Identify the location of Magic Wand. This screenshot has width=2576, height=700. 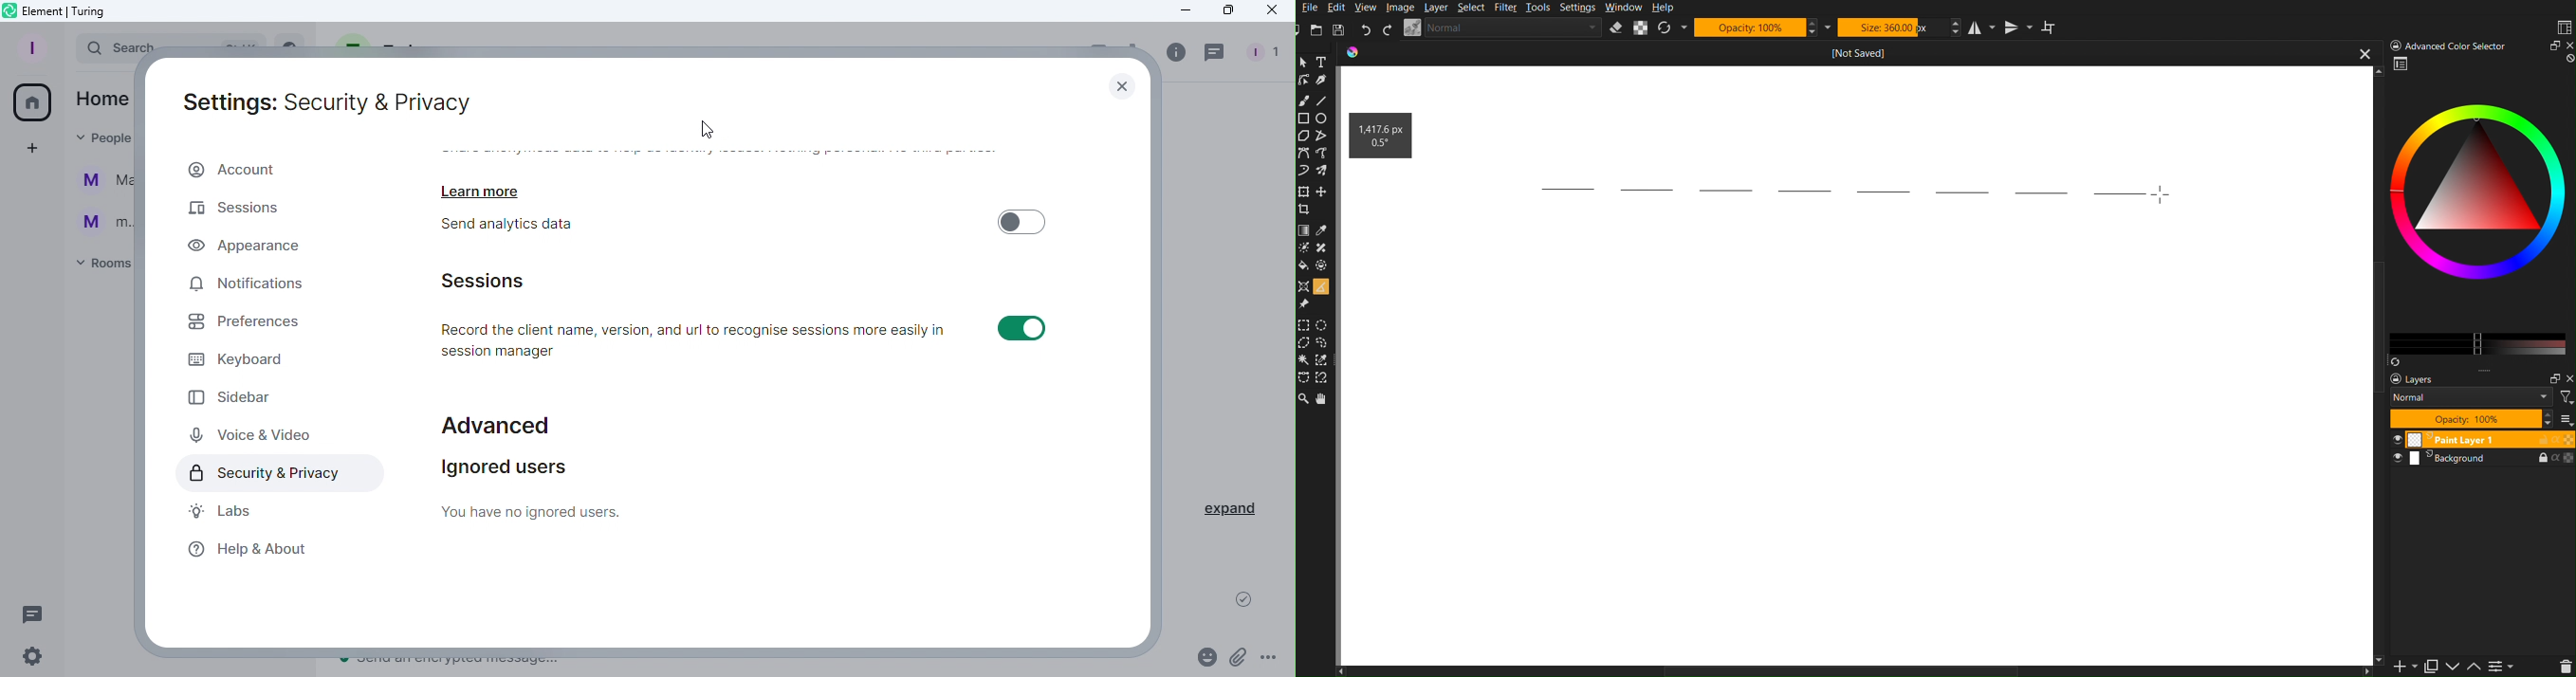
(1305, 361).